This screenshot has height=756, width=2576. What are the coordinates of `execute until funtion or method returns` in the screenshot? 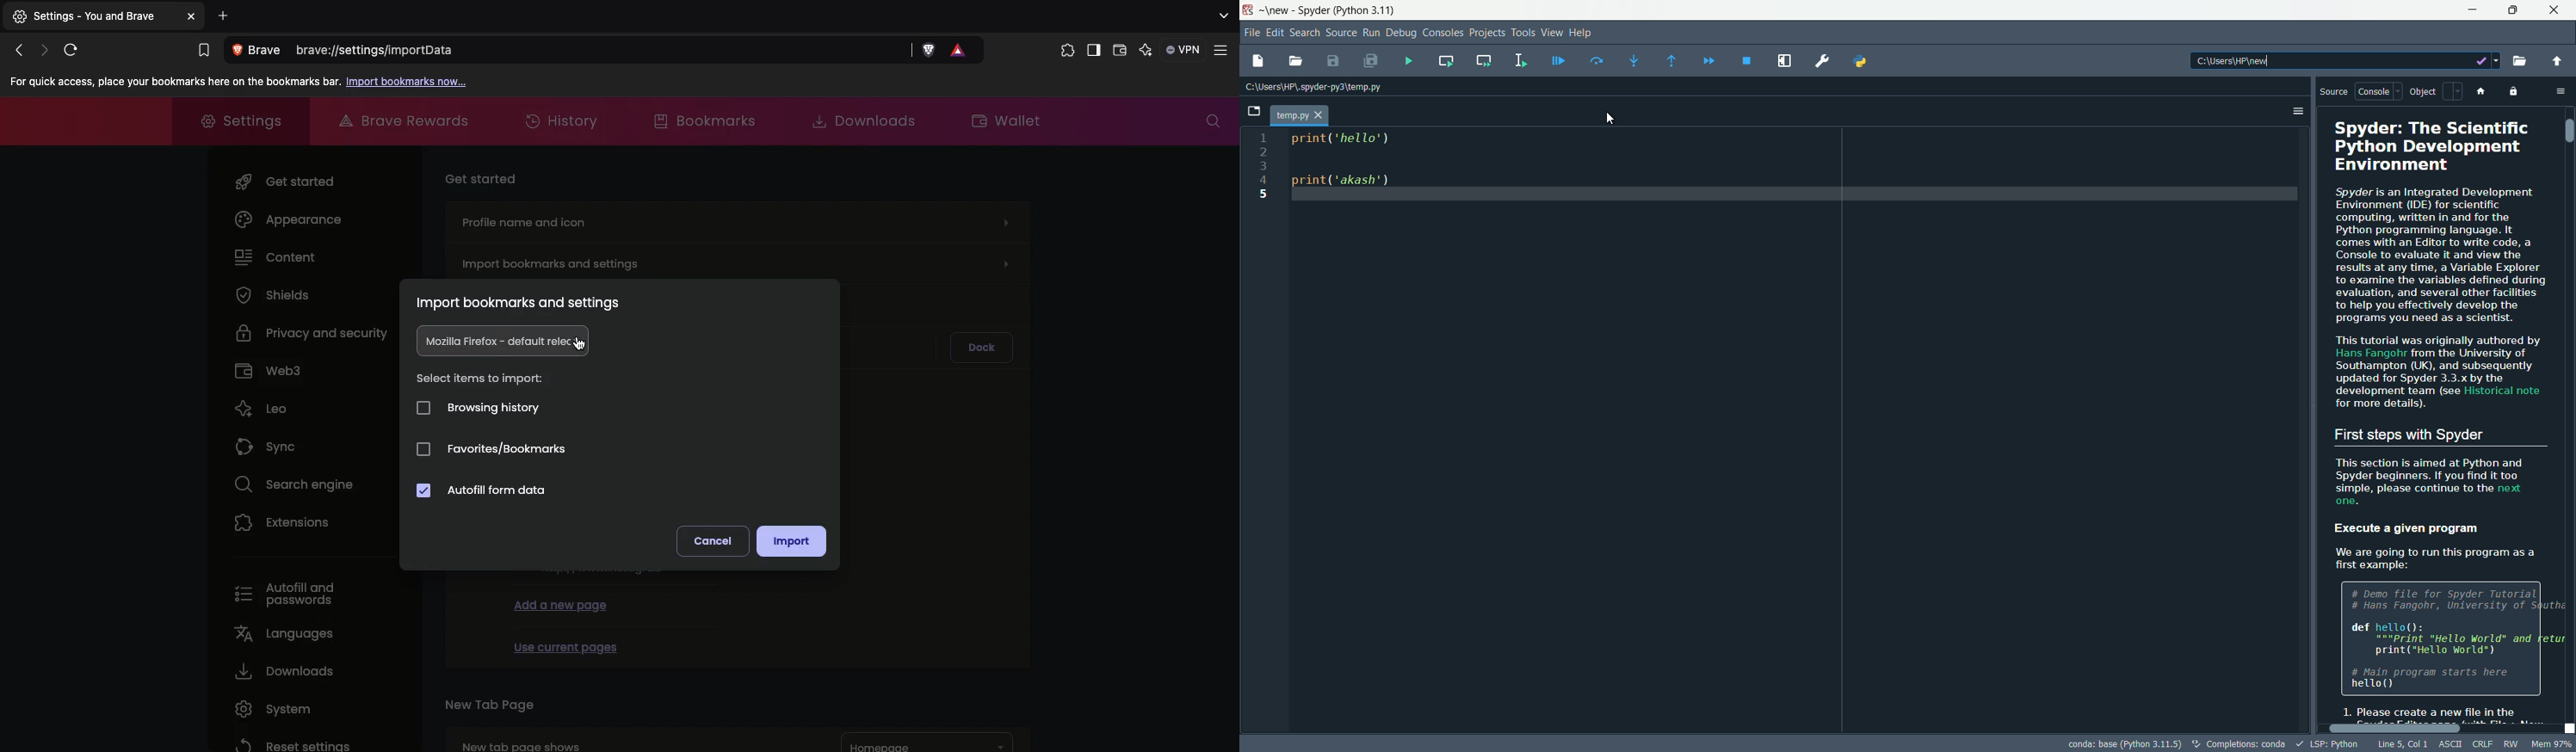 It's located at (1672, 61).